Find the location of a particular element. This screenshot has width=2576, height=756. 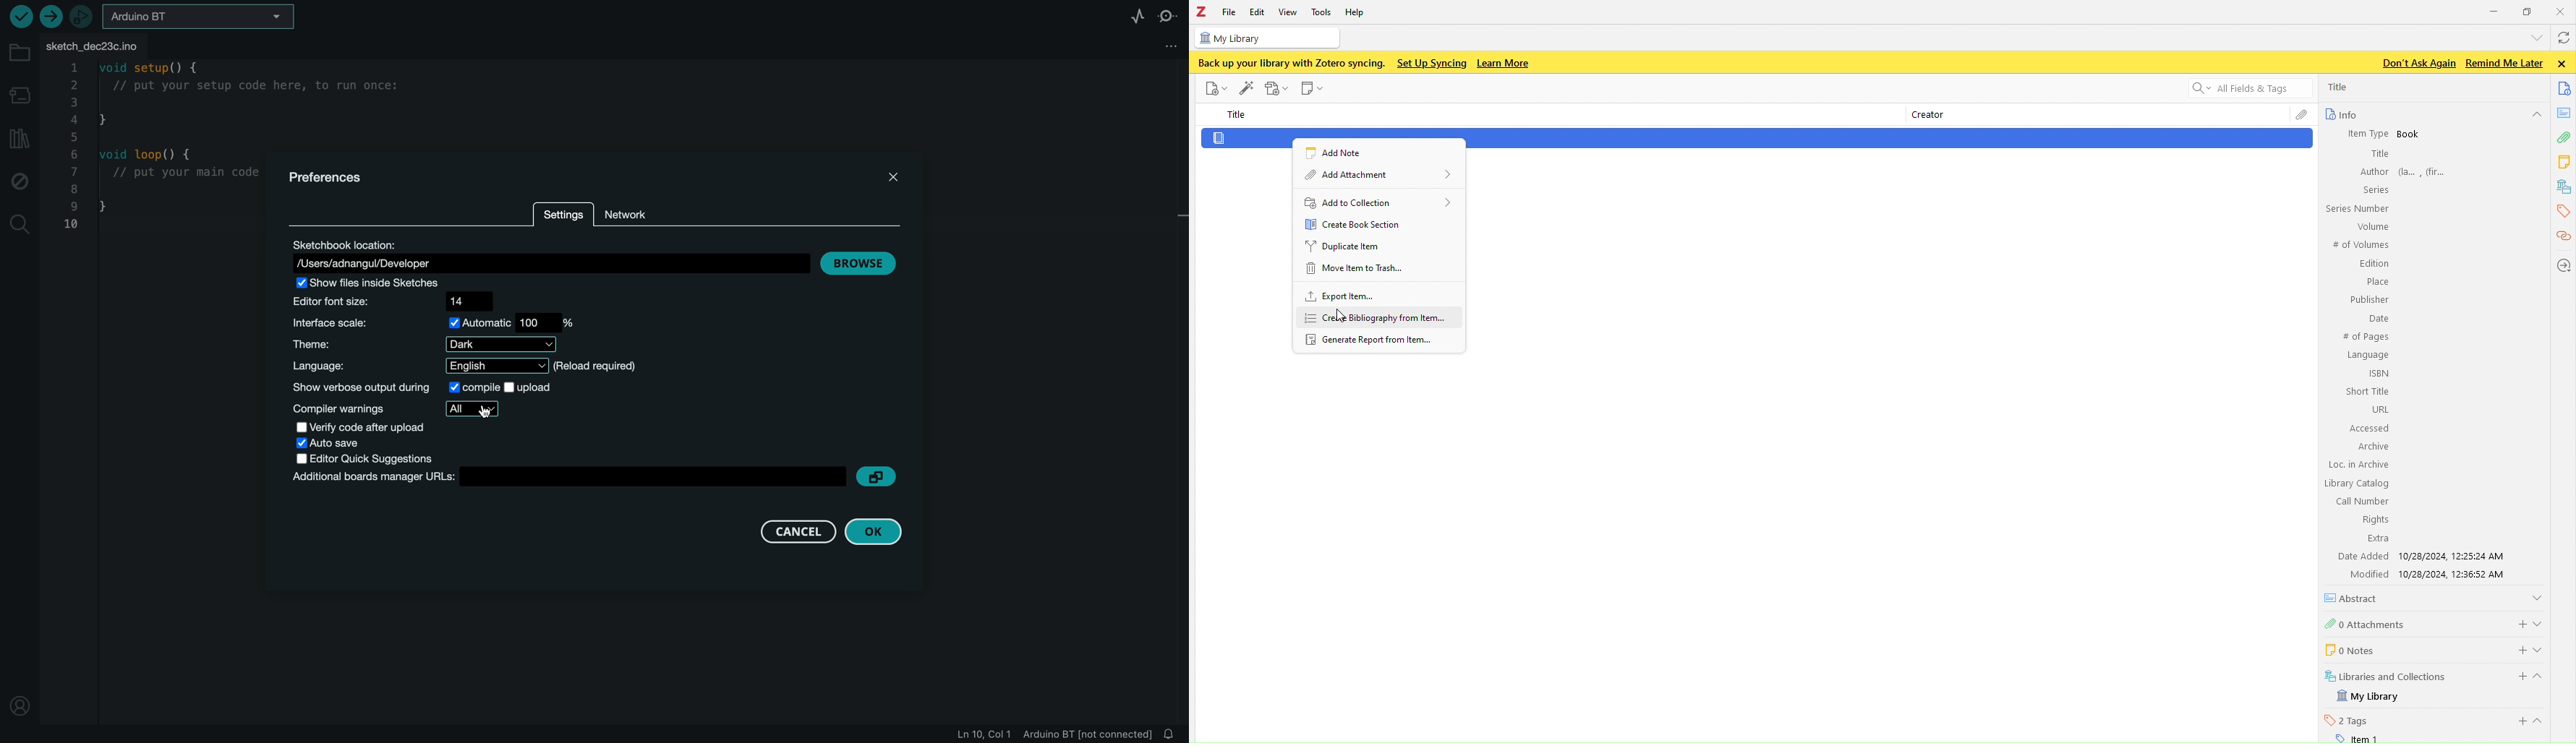

Zotero is located at coordinates (1201, 12).